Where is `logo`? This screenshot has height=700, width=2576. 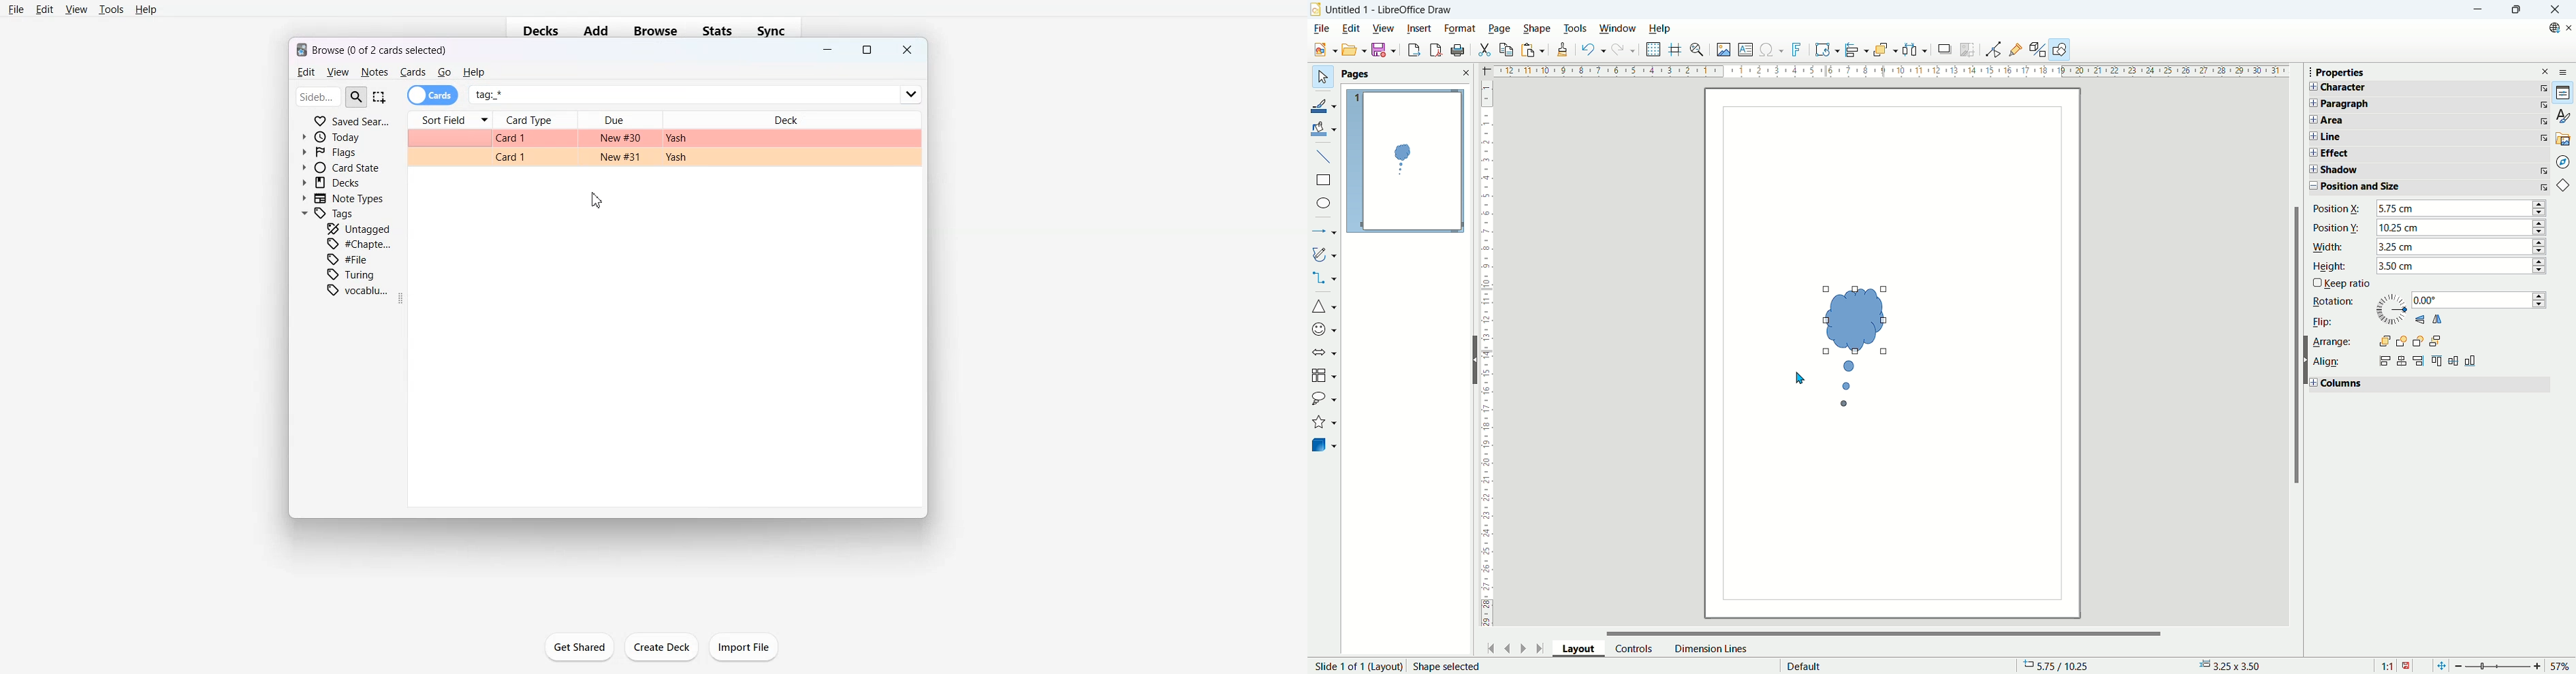 logo is located at coordinates (1316, 9).